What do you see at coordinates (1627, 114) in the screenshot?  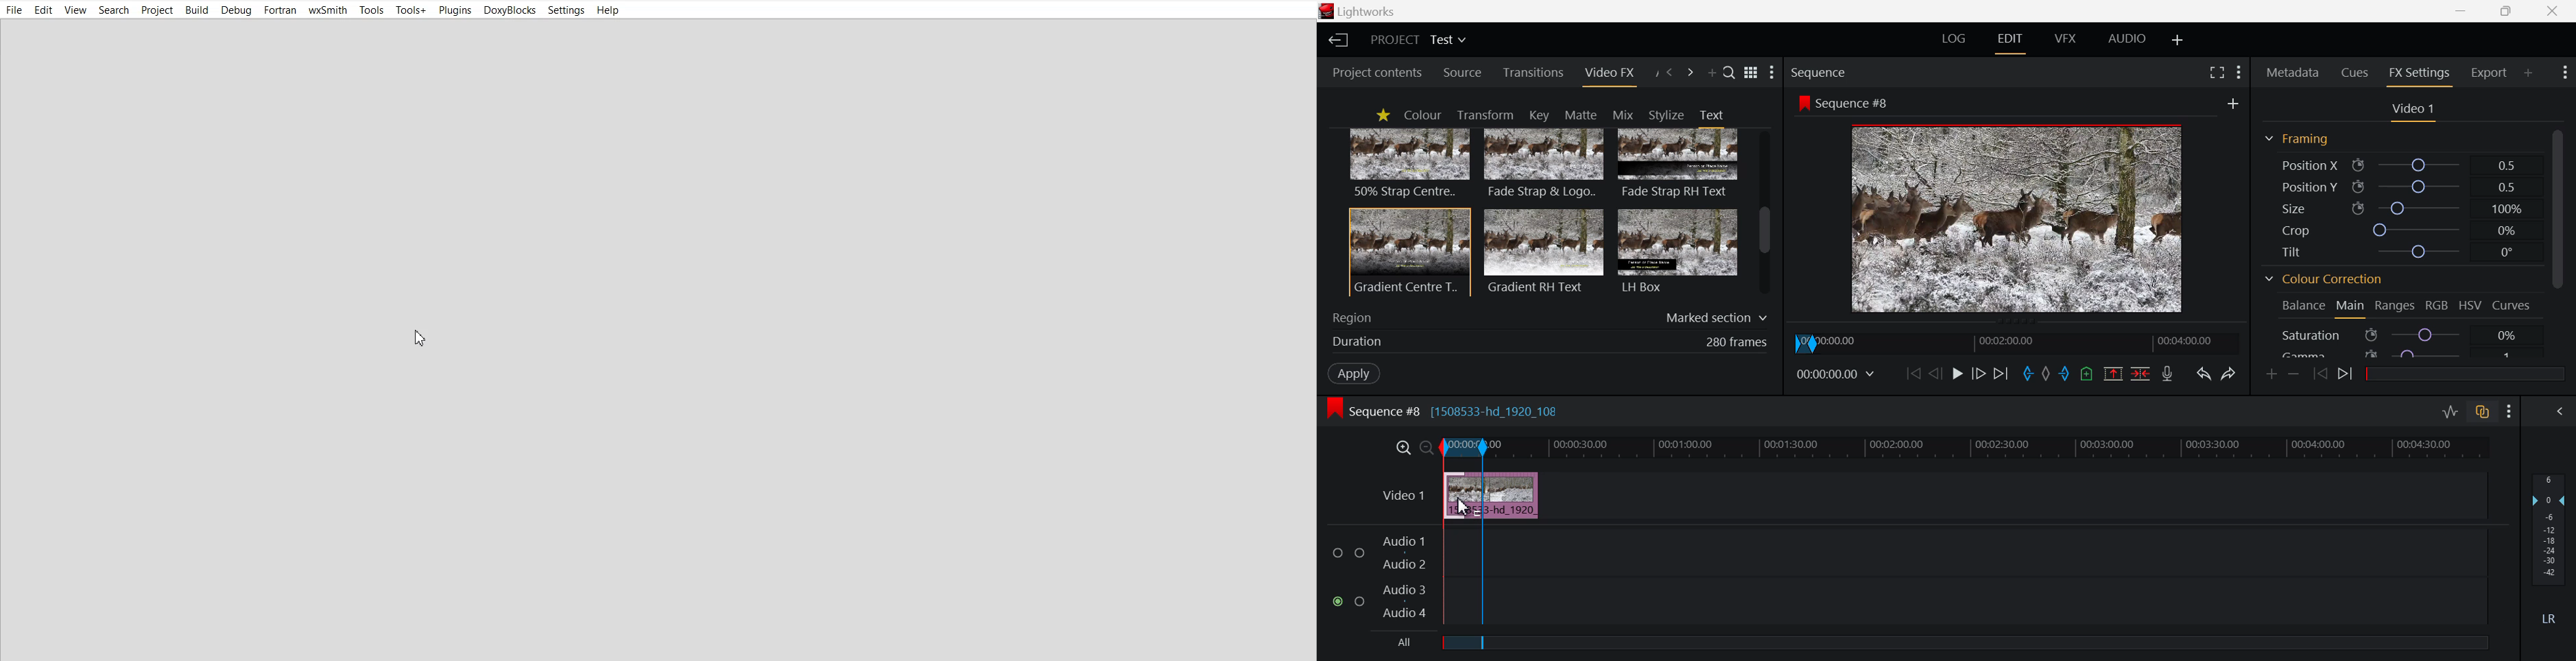 I see `Mix` at bounding box center [1627, 114].